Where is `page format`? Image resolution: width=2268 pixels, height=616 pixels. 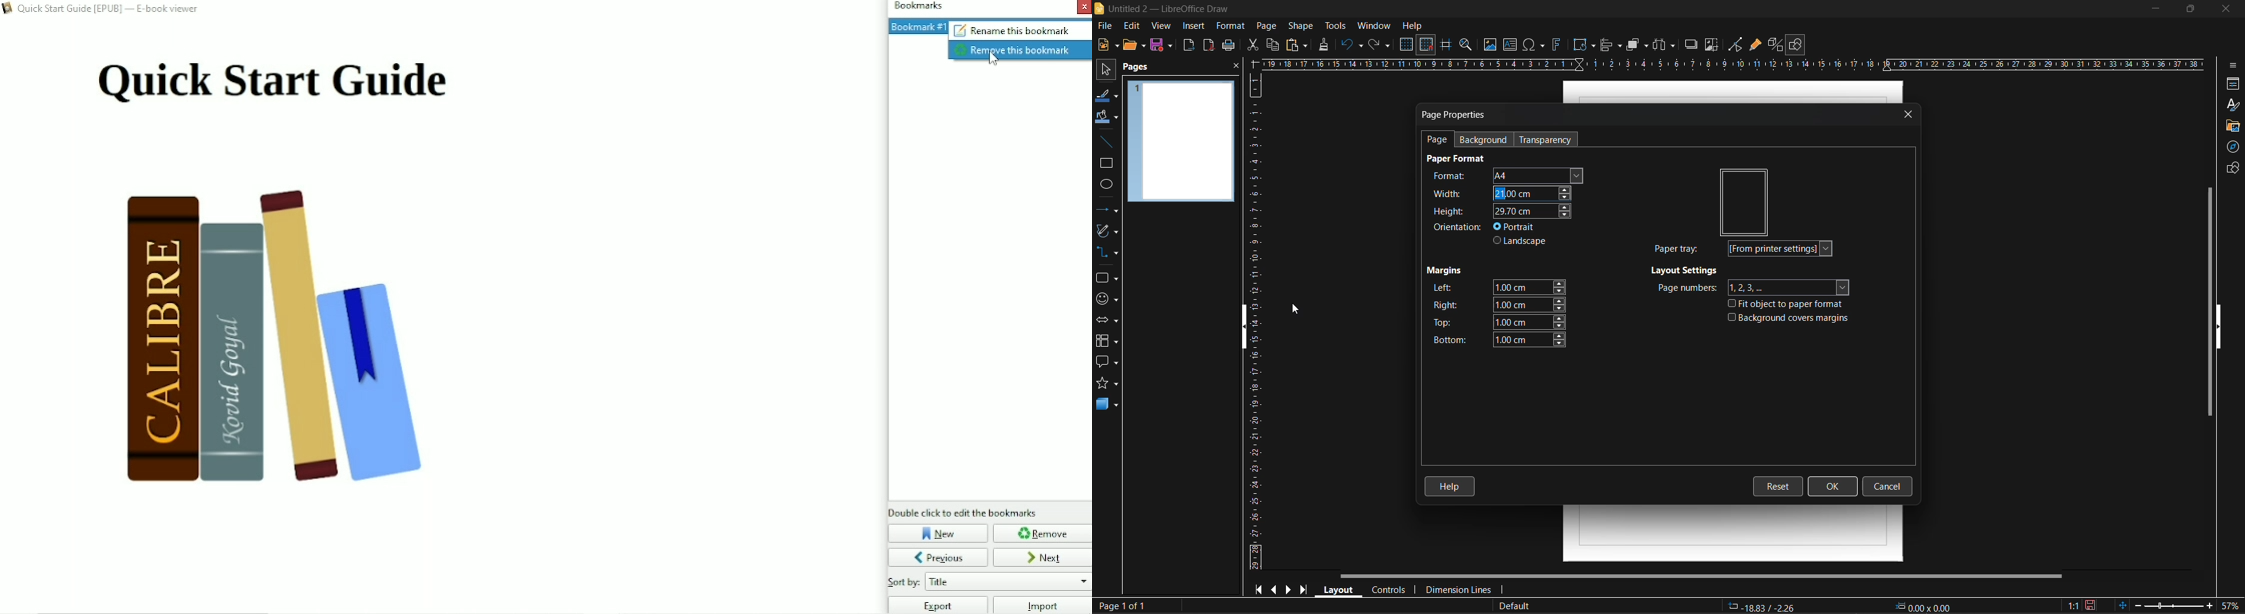
page format is located at coordinates (1459, 159).